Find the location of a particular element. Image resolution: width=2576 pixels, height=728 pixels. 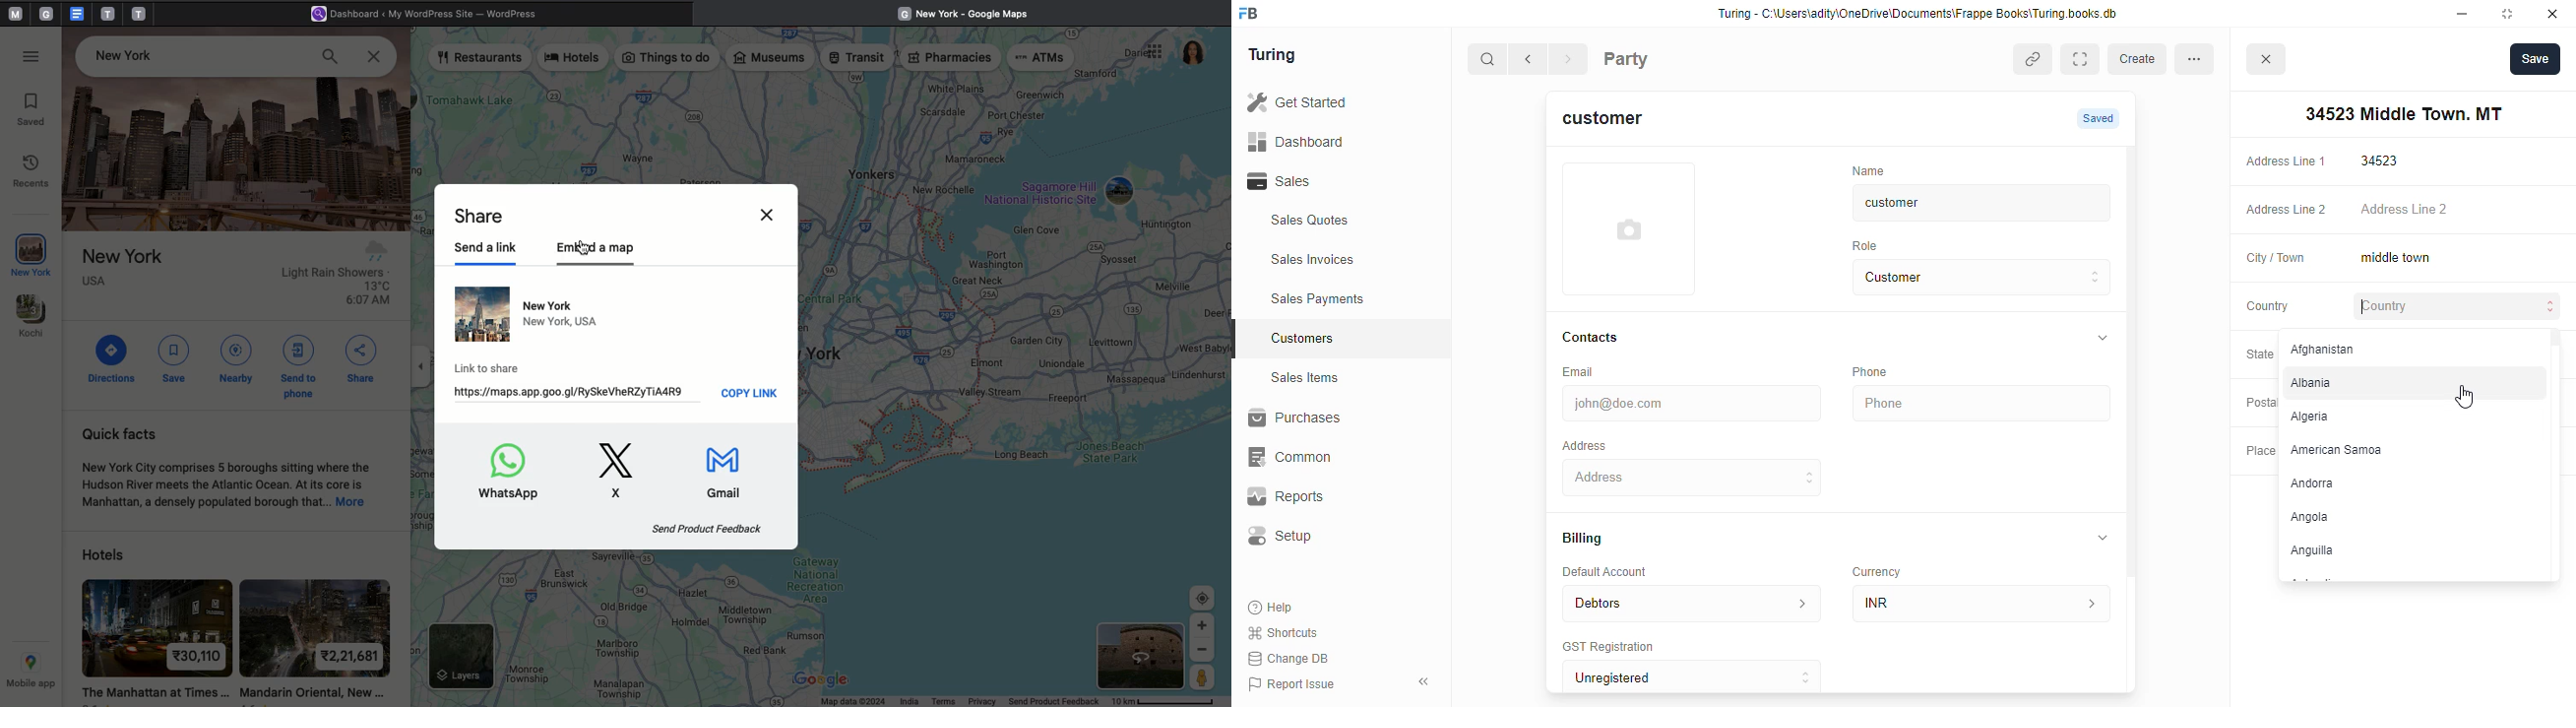

Send to phone is located at coordinates (303, 365).